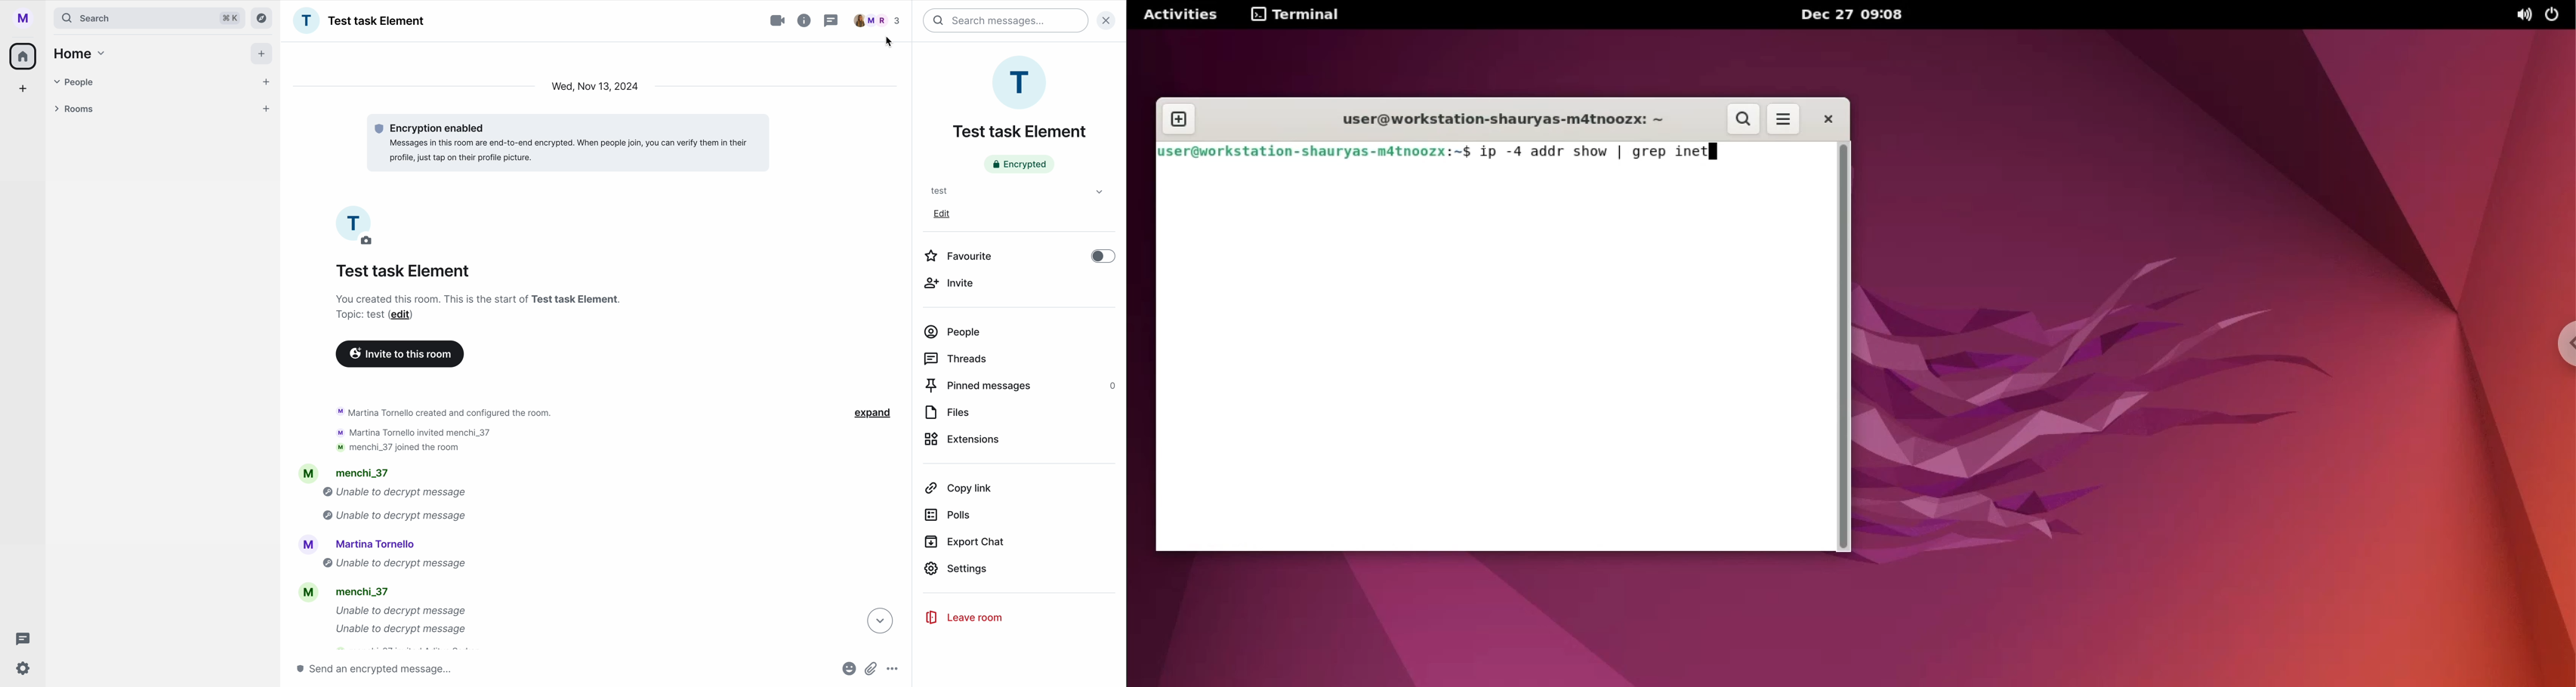  Describe the element at coordinates (908, 344) in the screenshot. I see `scroll` at that location.